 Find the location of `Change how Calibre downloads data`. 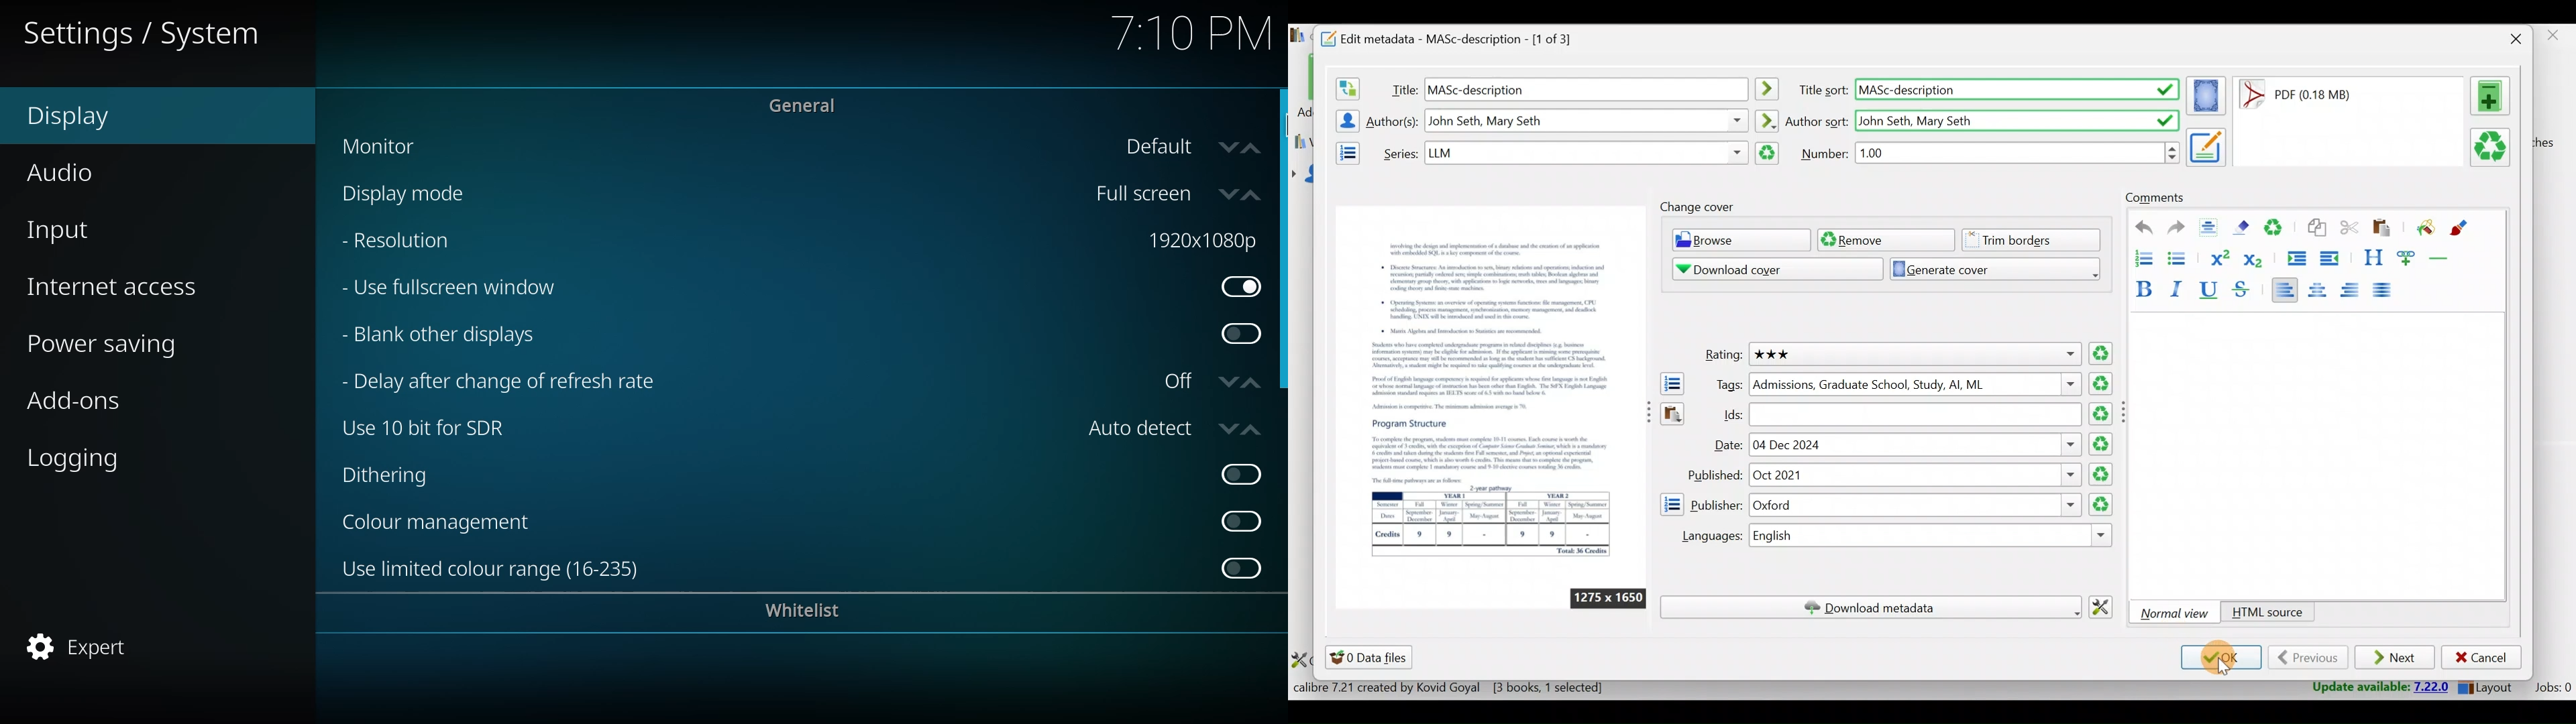

Change how Calibre downloads data is located at coordinates (2106, 605).